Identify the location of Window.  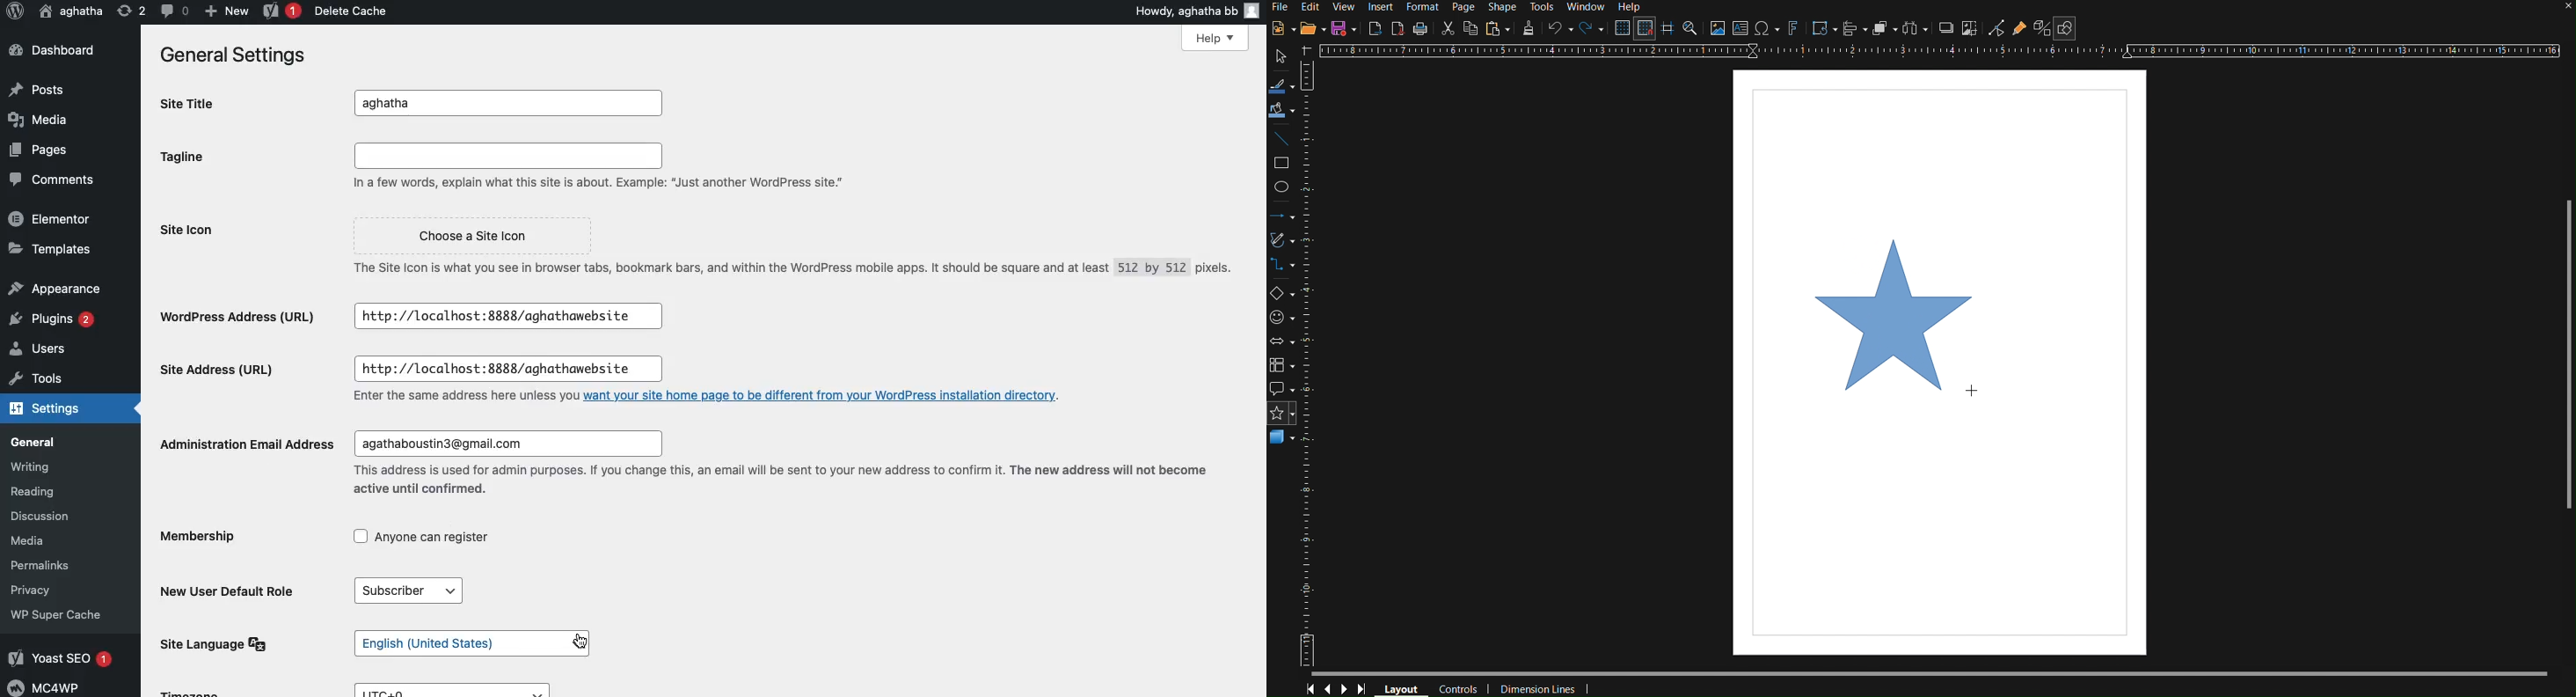
(1587, 6).